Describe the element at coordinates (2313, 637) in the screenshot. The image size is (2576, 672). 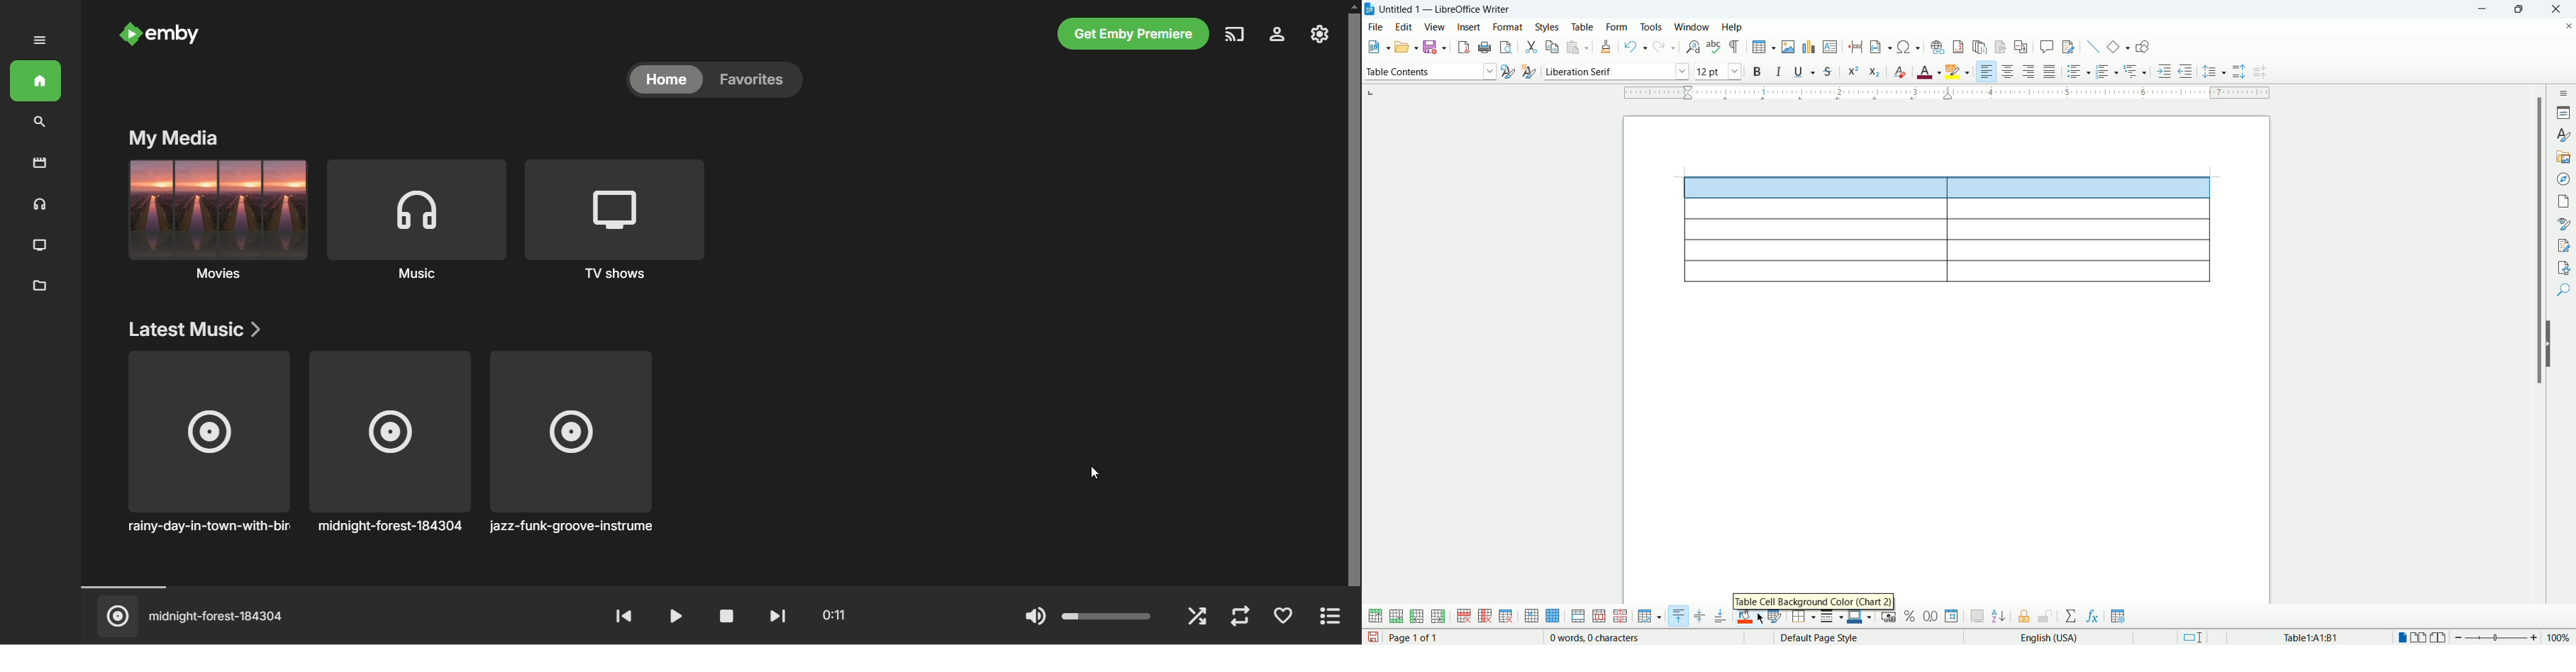
I see `table1` at that location.